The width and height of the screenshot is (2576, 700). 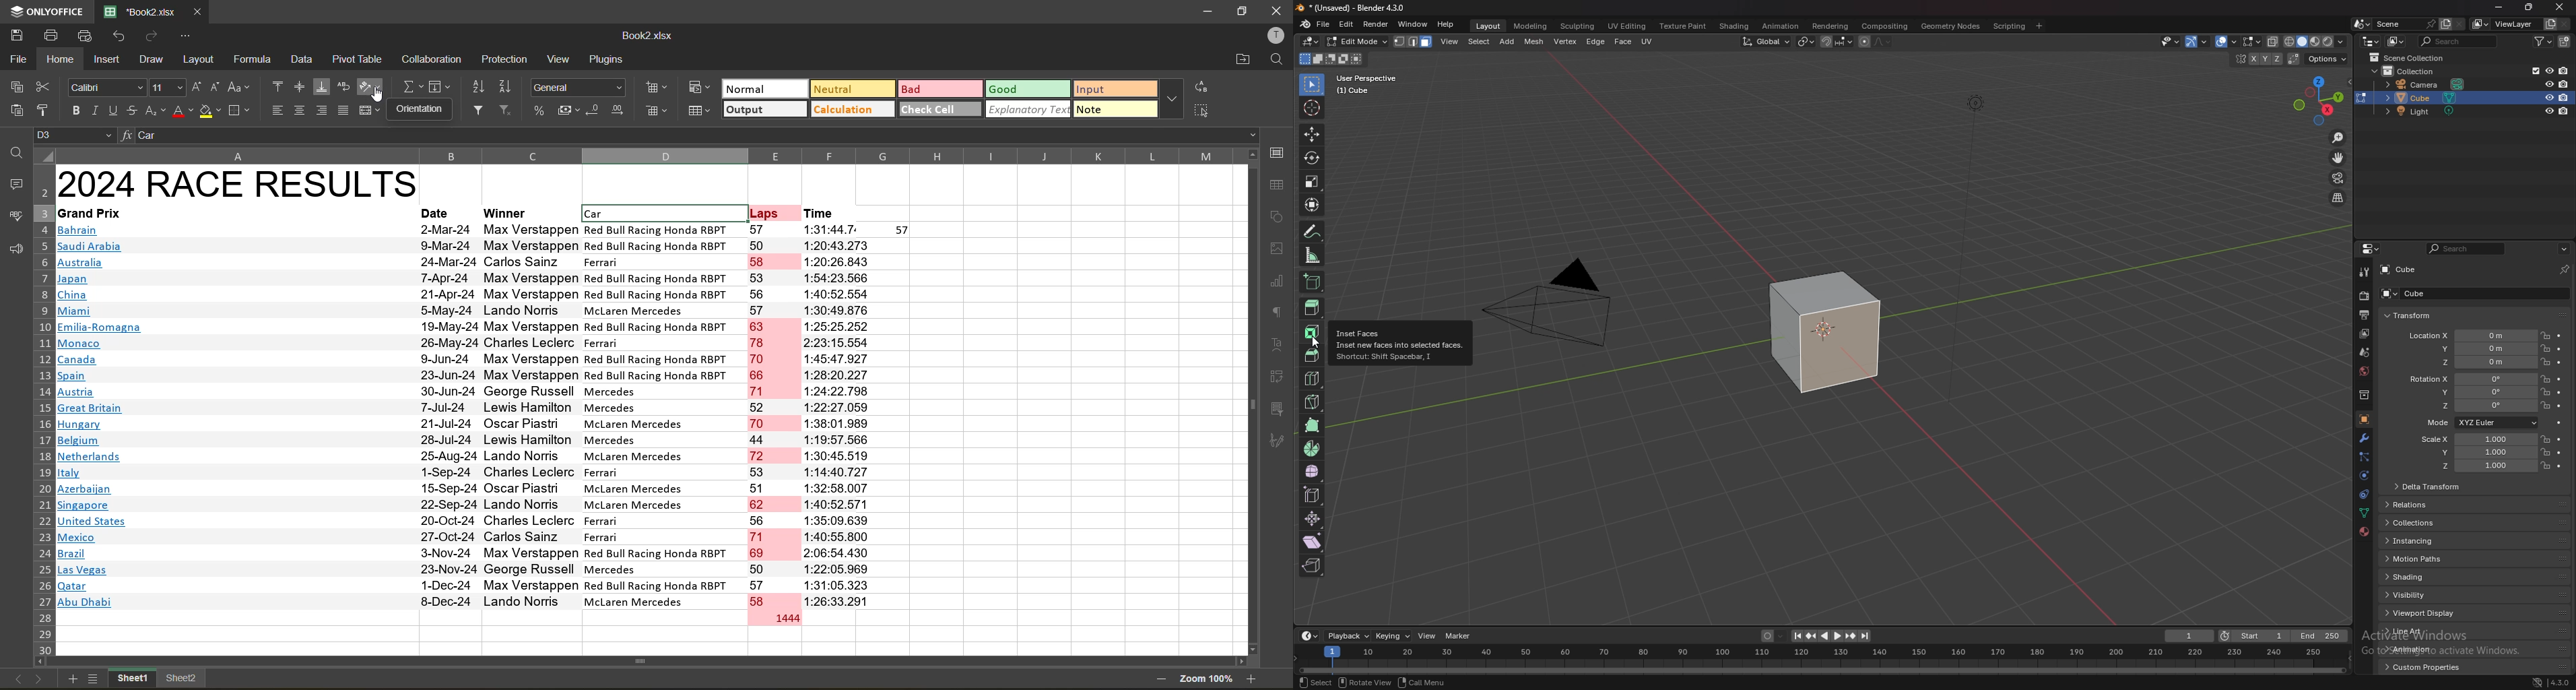 What do you see at coordinates (13, 34) in the screenshot?
I see `save` at bounding box center [13, 34].